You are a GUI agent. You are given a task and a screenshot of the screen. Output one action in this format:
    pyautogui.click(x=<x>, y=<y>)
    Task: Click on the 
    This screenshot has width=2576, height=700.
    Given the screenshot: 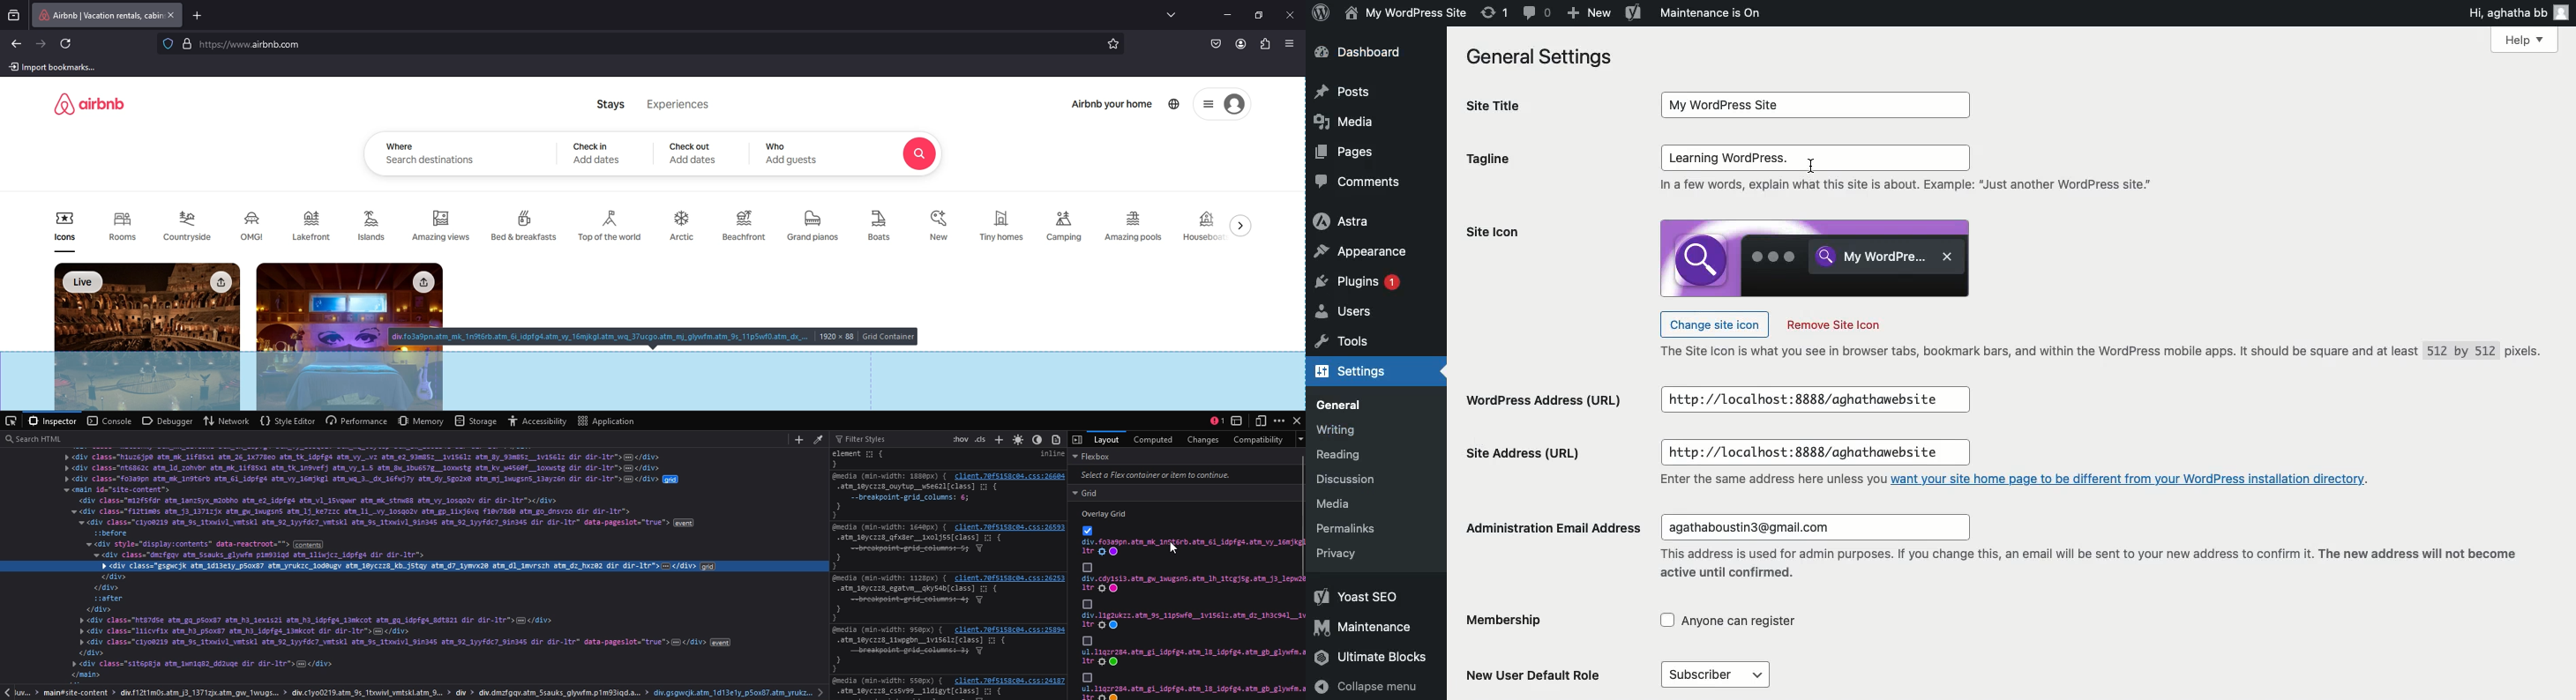 What is the action you would take?
    pyautogui.click(x=1087, y=640)
    